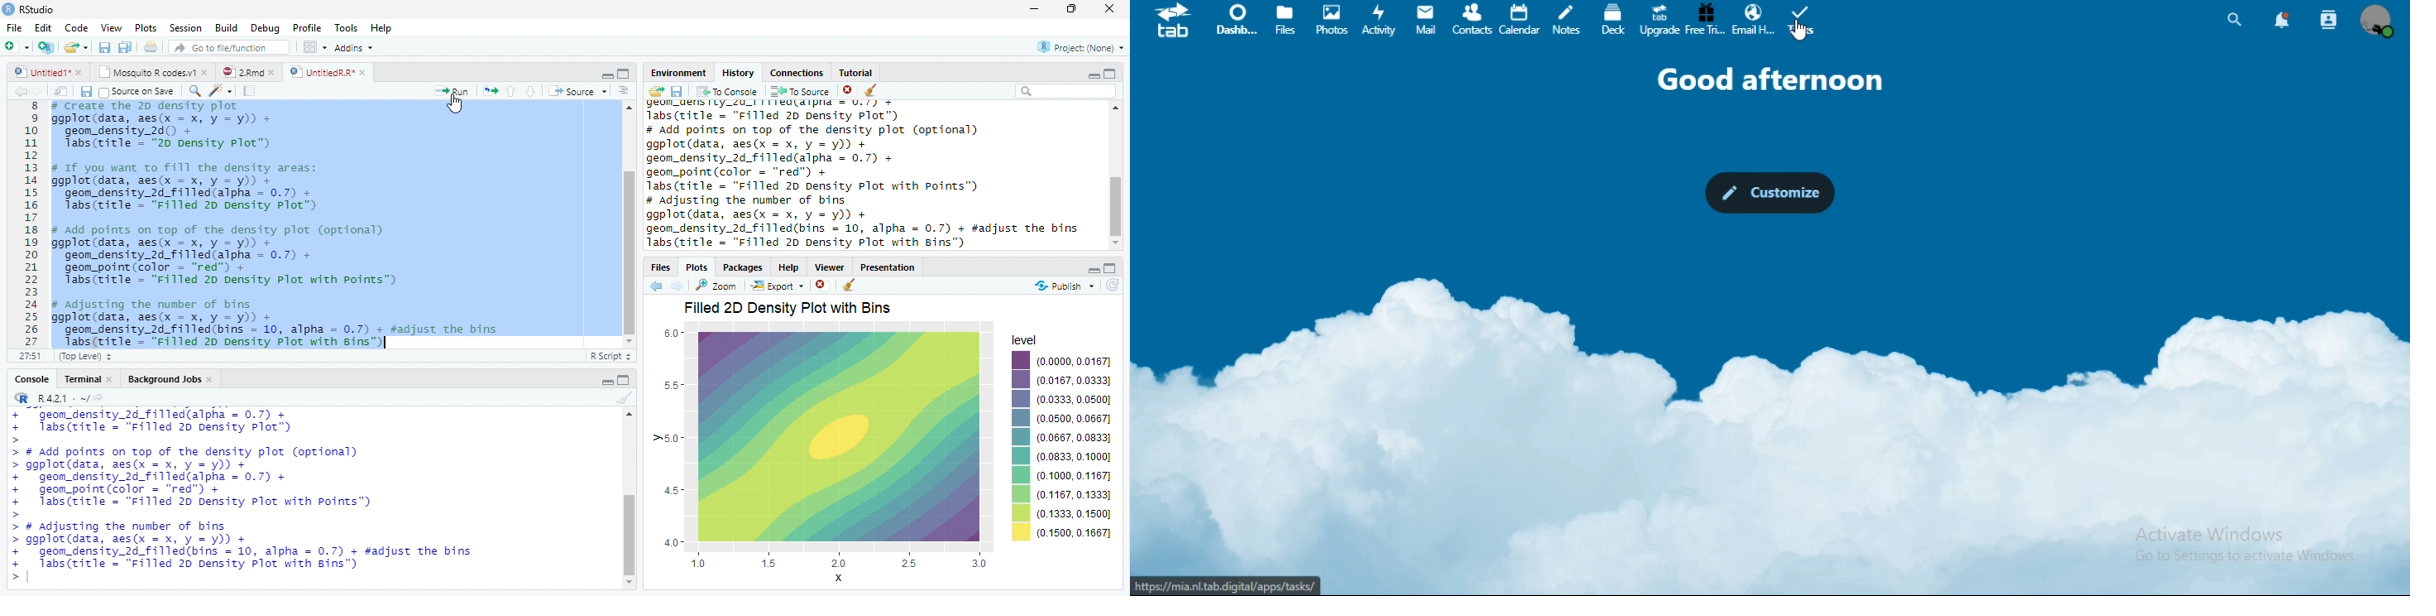 The height and width of the screenshot is (616, 2436). What do you see at coordinates (308, 28) in the screenshot?
I see `Profile` at bounding box center [308, 28].